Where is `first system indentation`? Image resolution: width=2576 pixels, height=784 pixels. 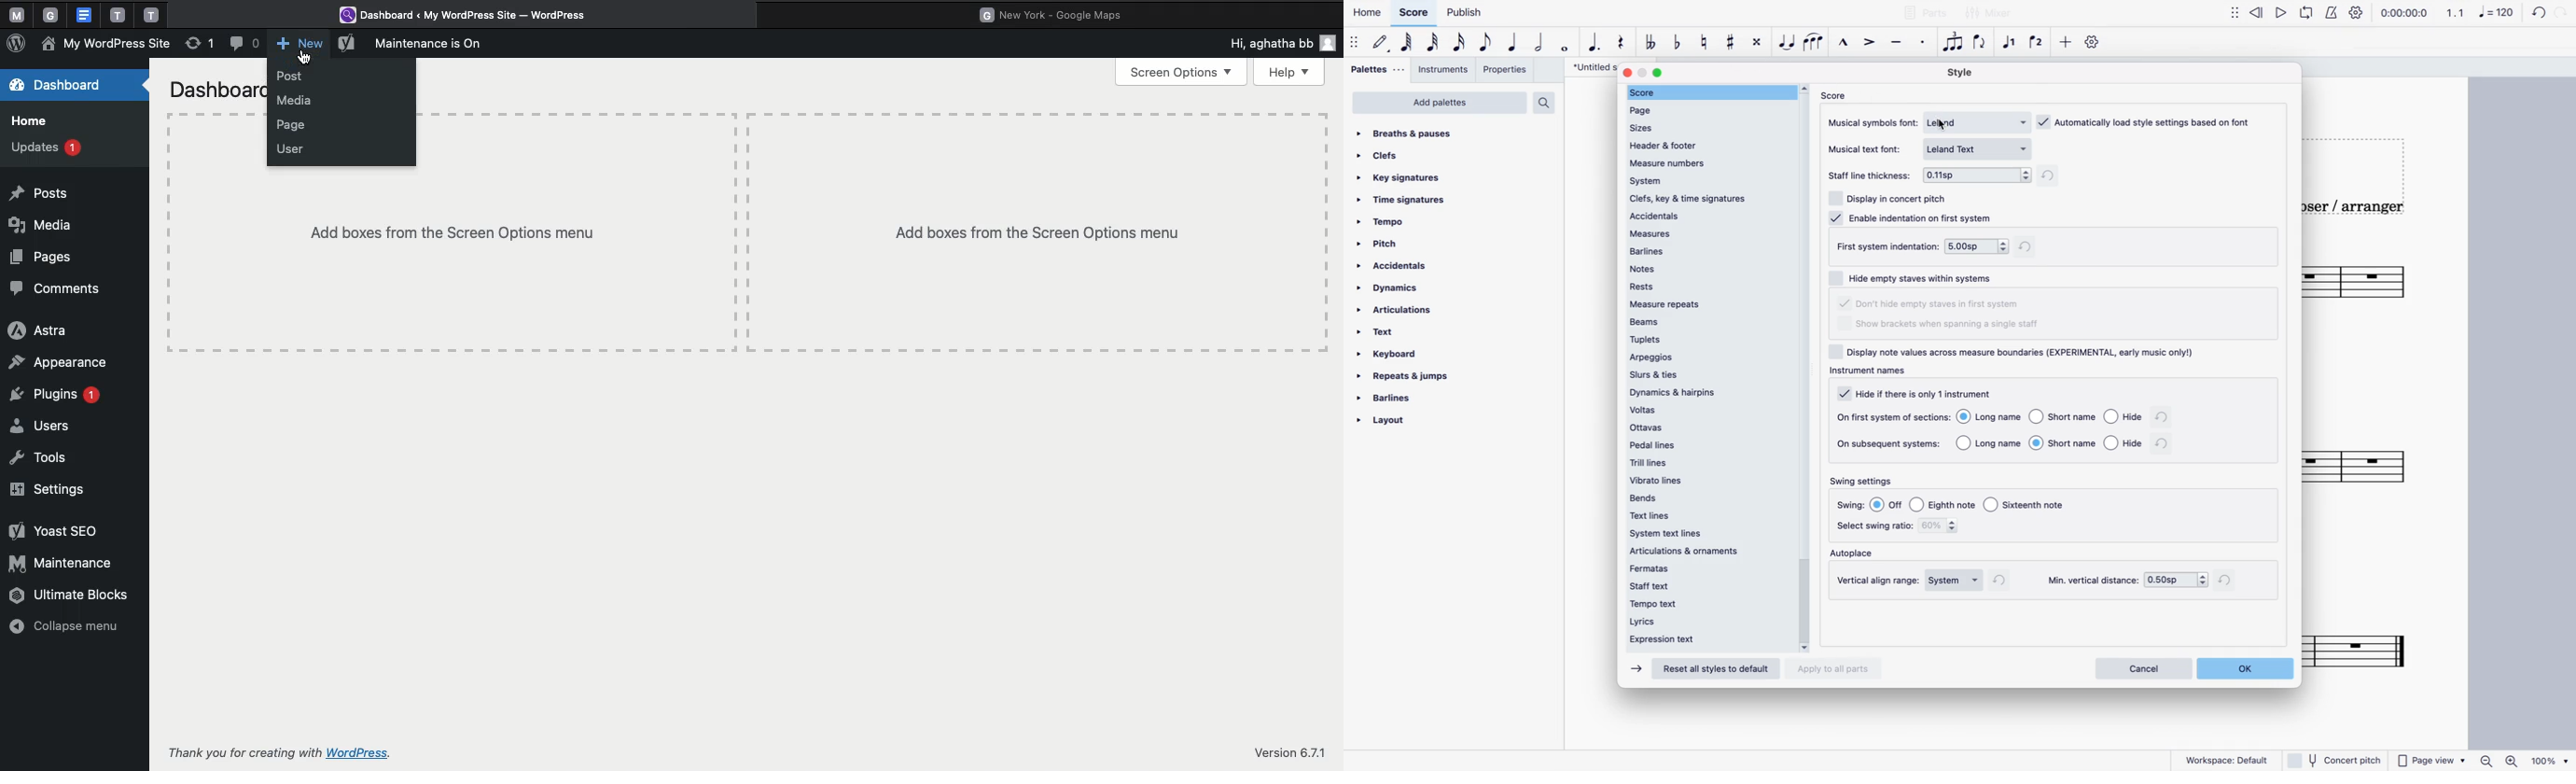
first system indentation is located at coordinates (1887, 246).